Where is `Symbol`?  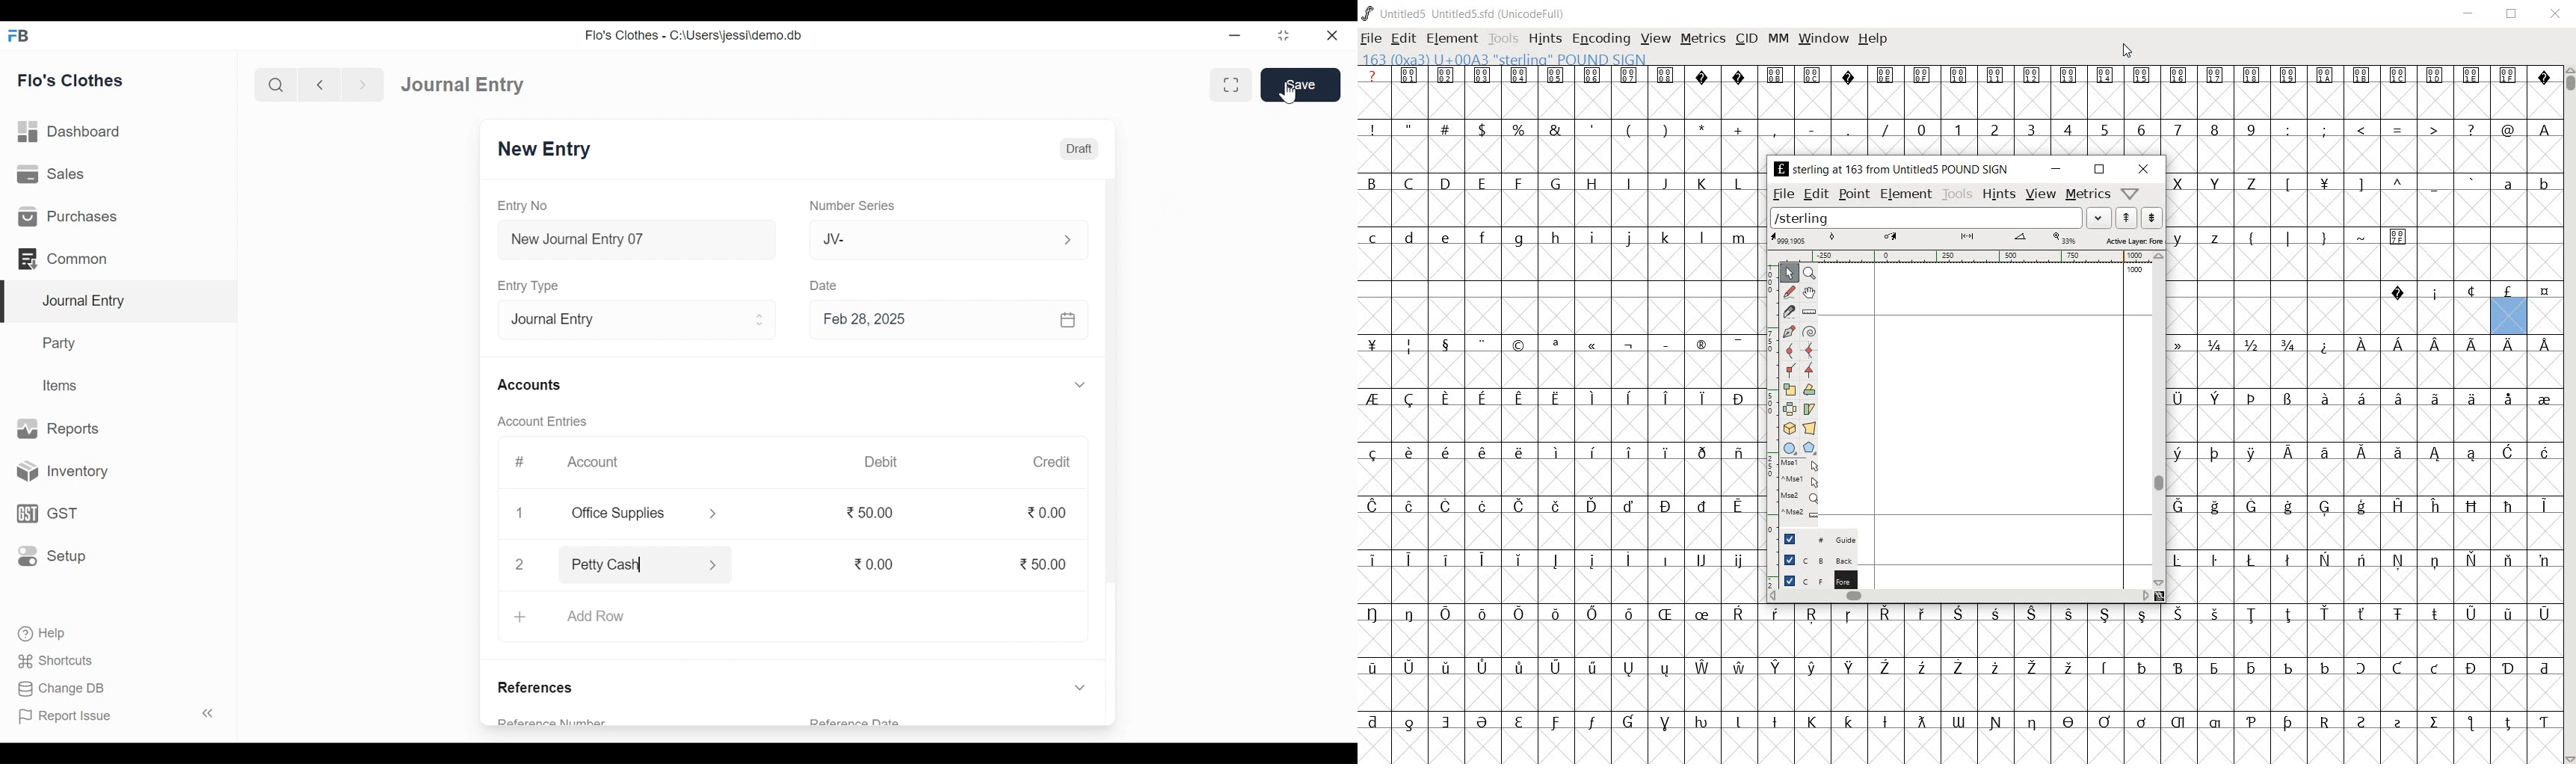
Symbol is located at coordinates (1519, 723).